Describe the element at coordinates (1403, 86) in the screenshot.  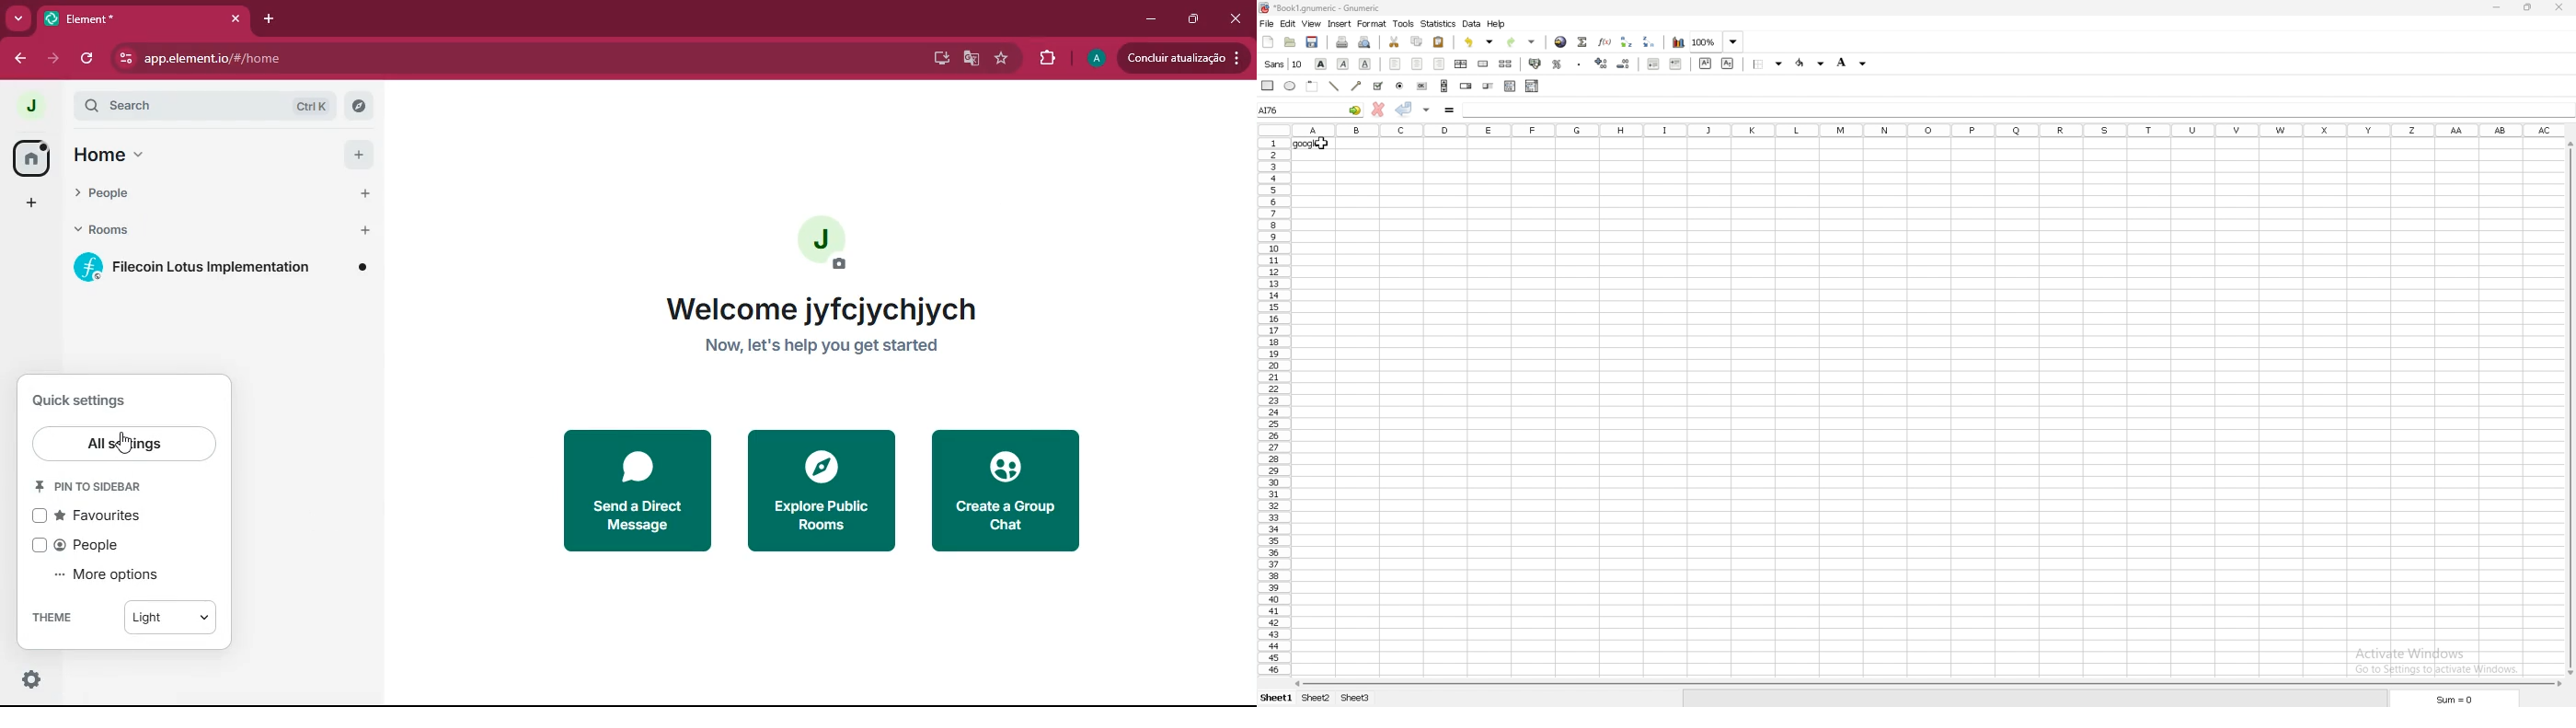
I see `radio button` at that location.